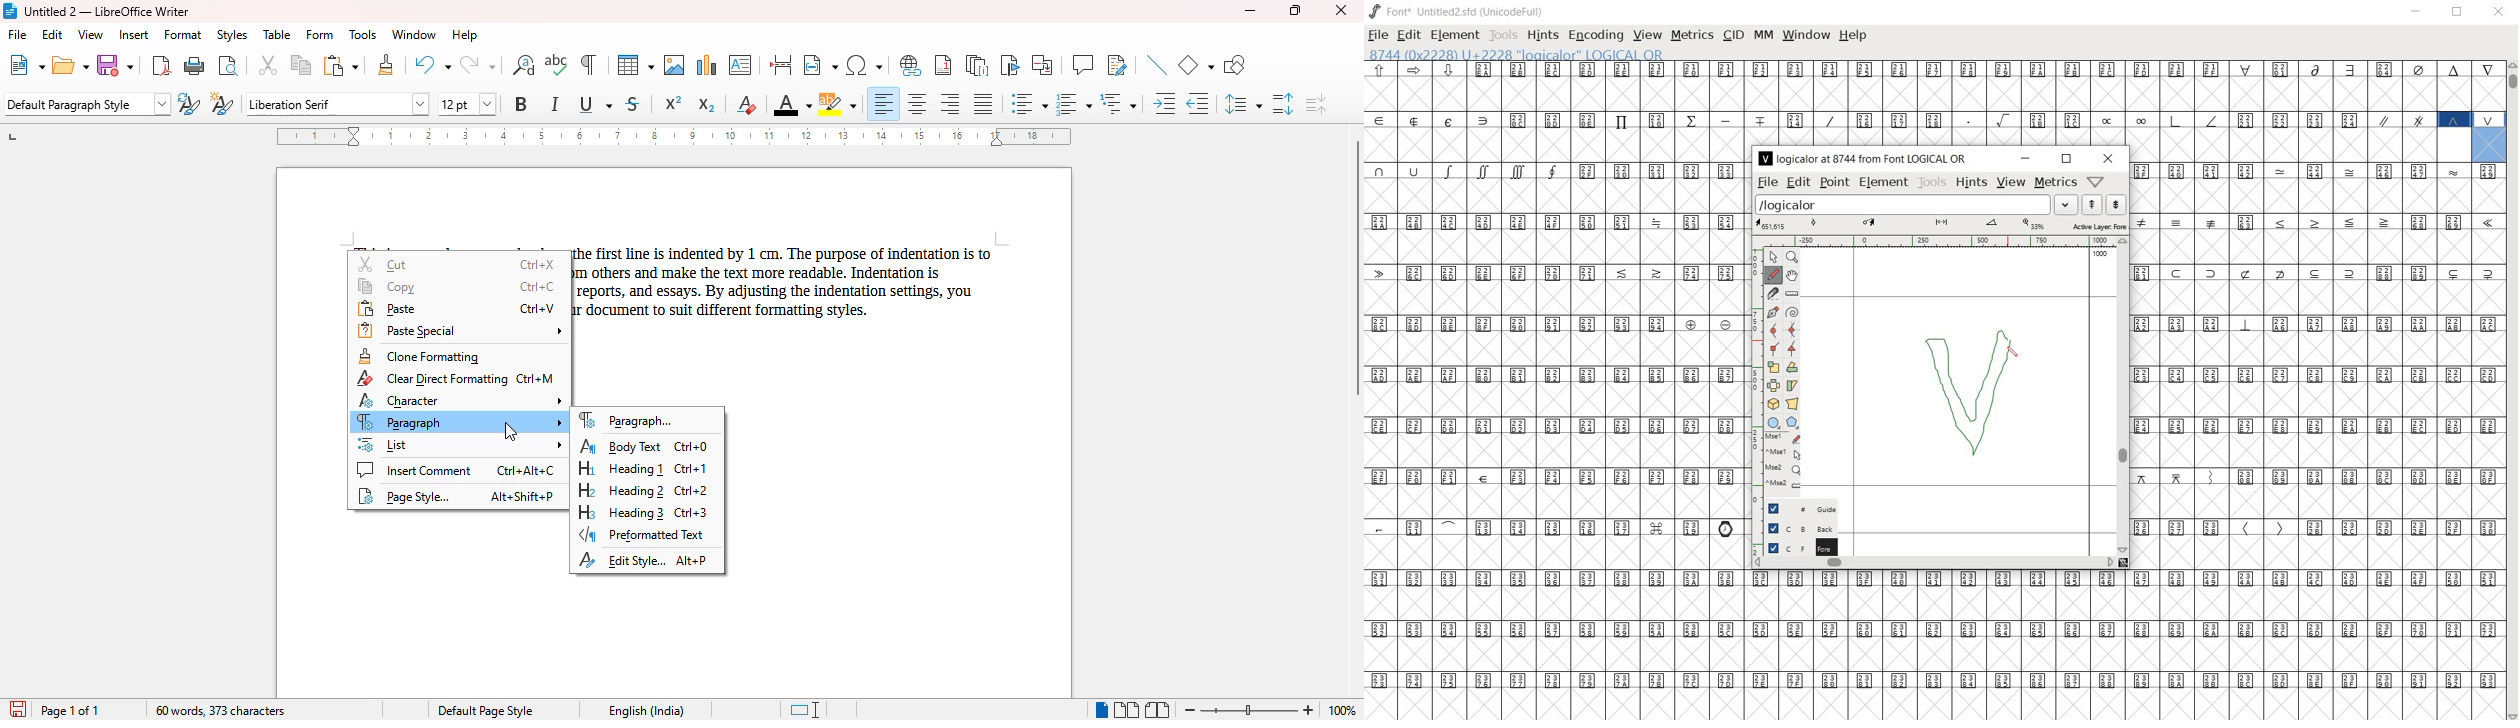 This screenshot has width=2520, height=728. What do you see at coordinates (644, 491) in the screenshot?
I see `heading 2` at bounding box center [644, 491].